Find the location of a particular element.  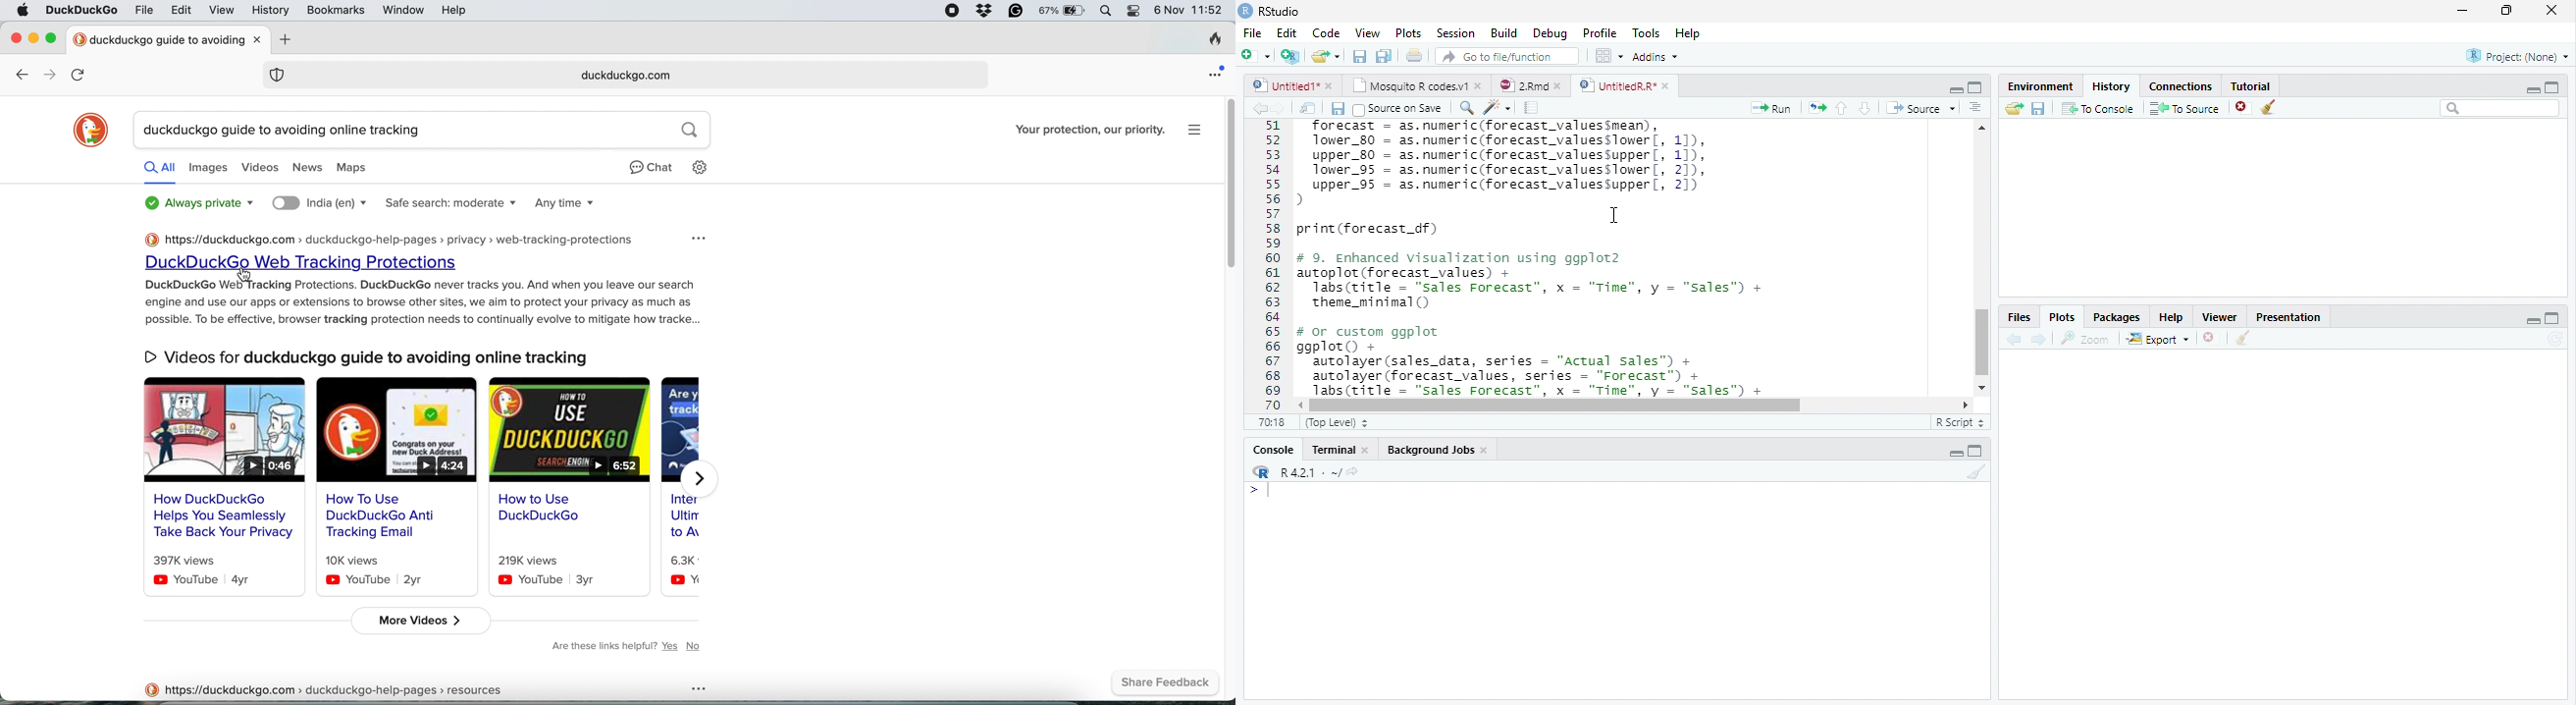

video result is located at coordinates (214, 431).